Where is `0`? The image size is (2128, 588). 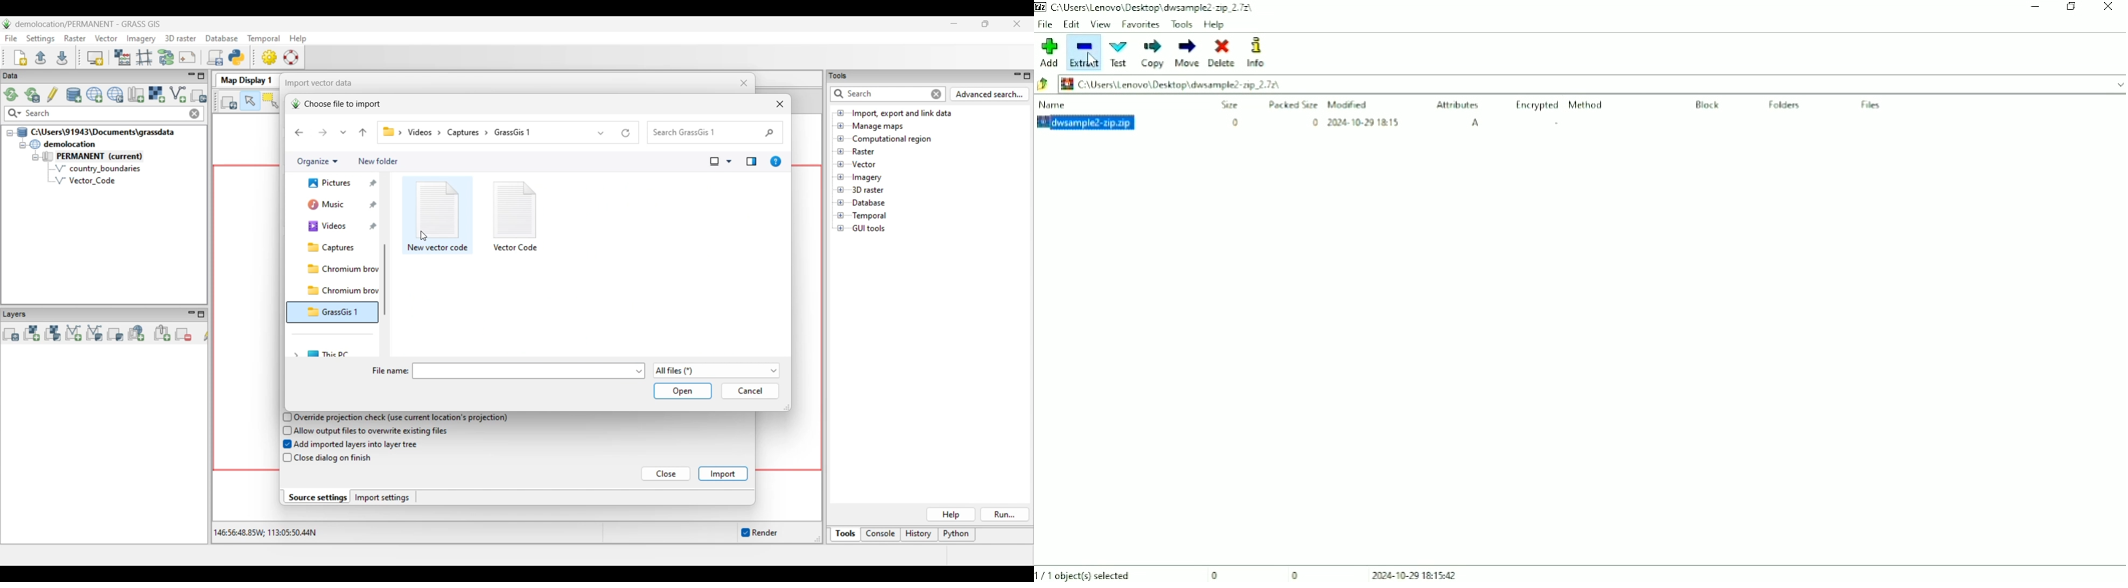
0 is located at coordinates (1233, 122).